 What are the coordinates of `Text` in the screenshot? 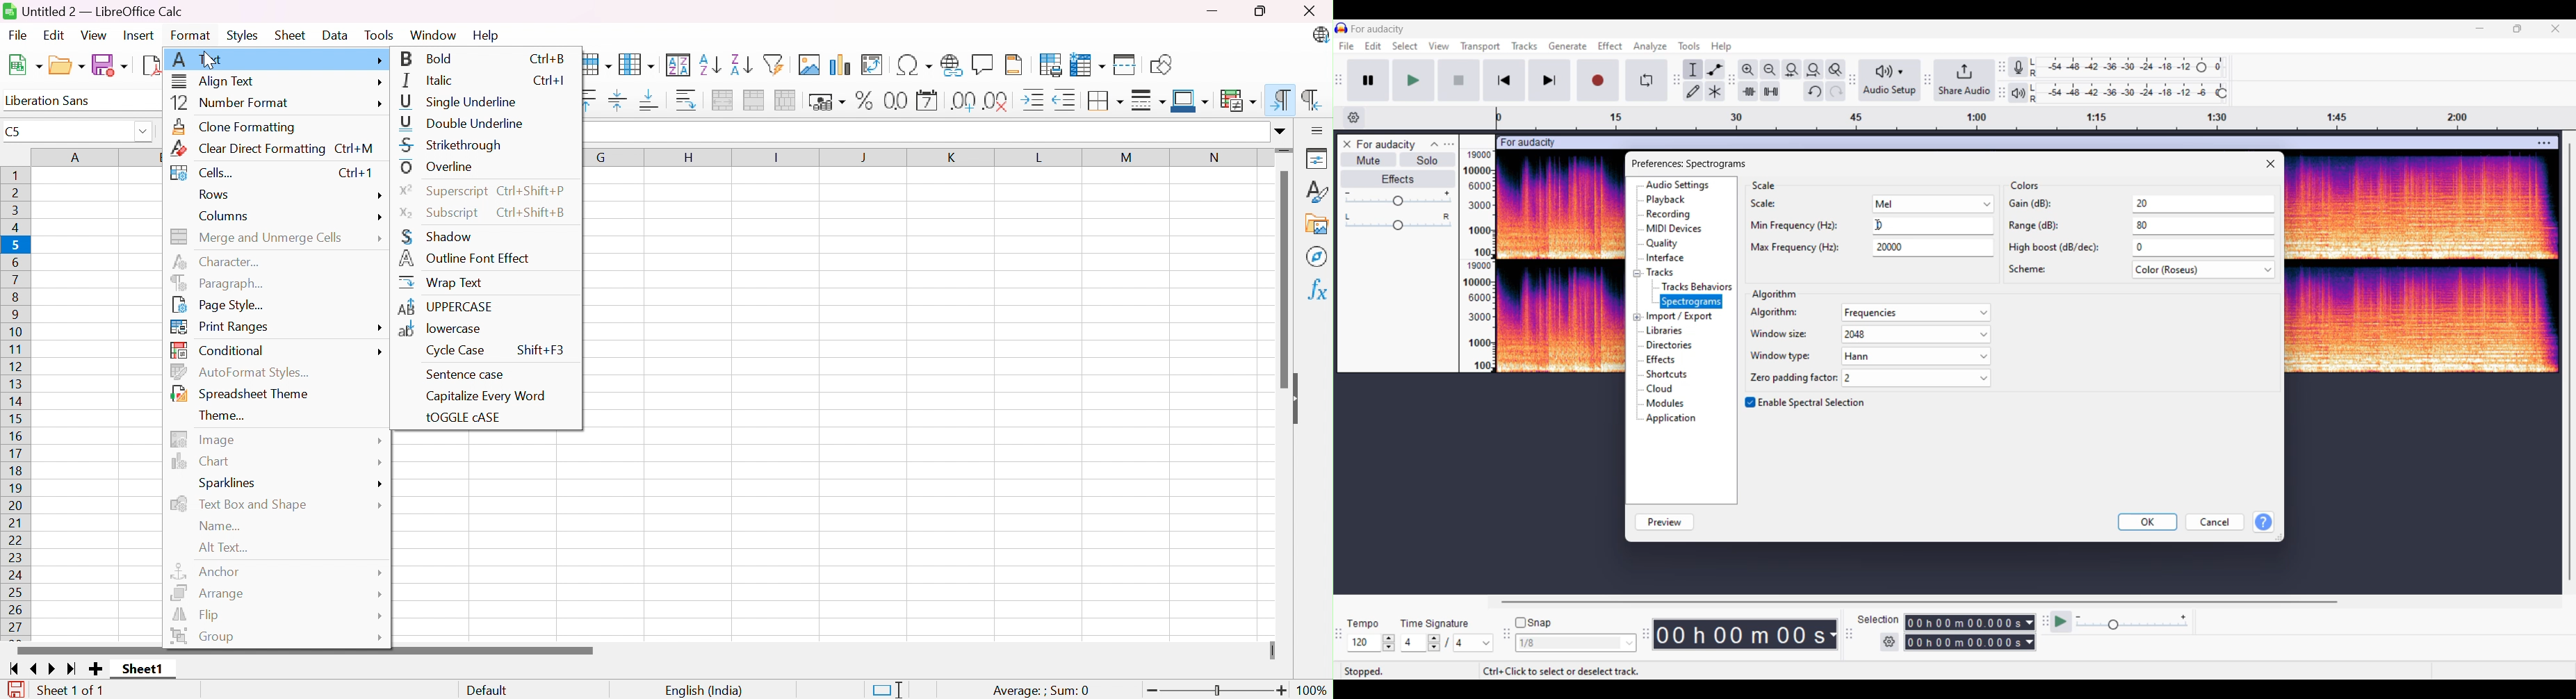 It's located at (197, 59).